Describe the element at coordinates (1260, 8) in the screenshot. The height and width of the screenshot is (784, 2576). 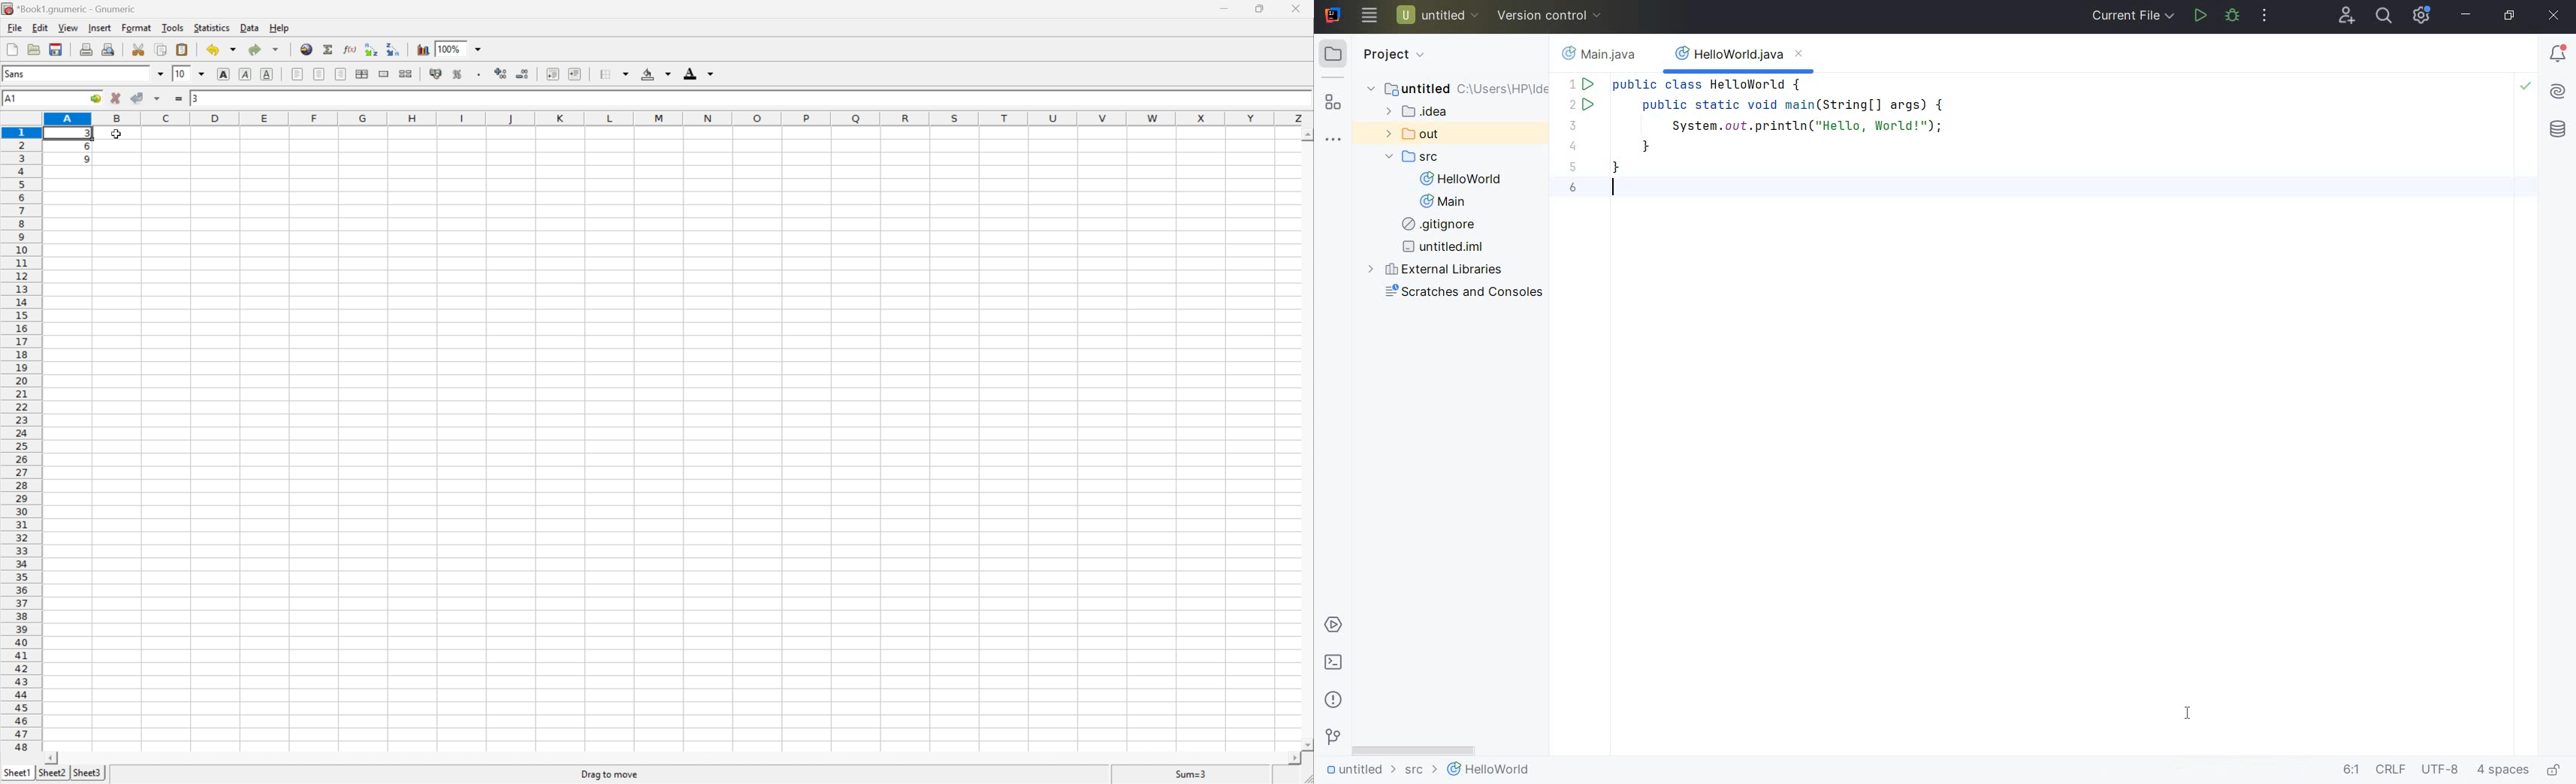
I see `Restore Down` at that location.